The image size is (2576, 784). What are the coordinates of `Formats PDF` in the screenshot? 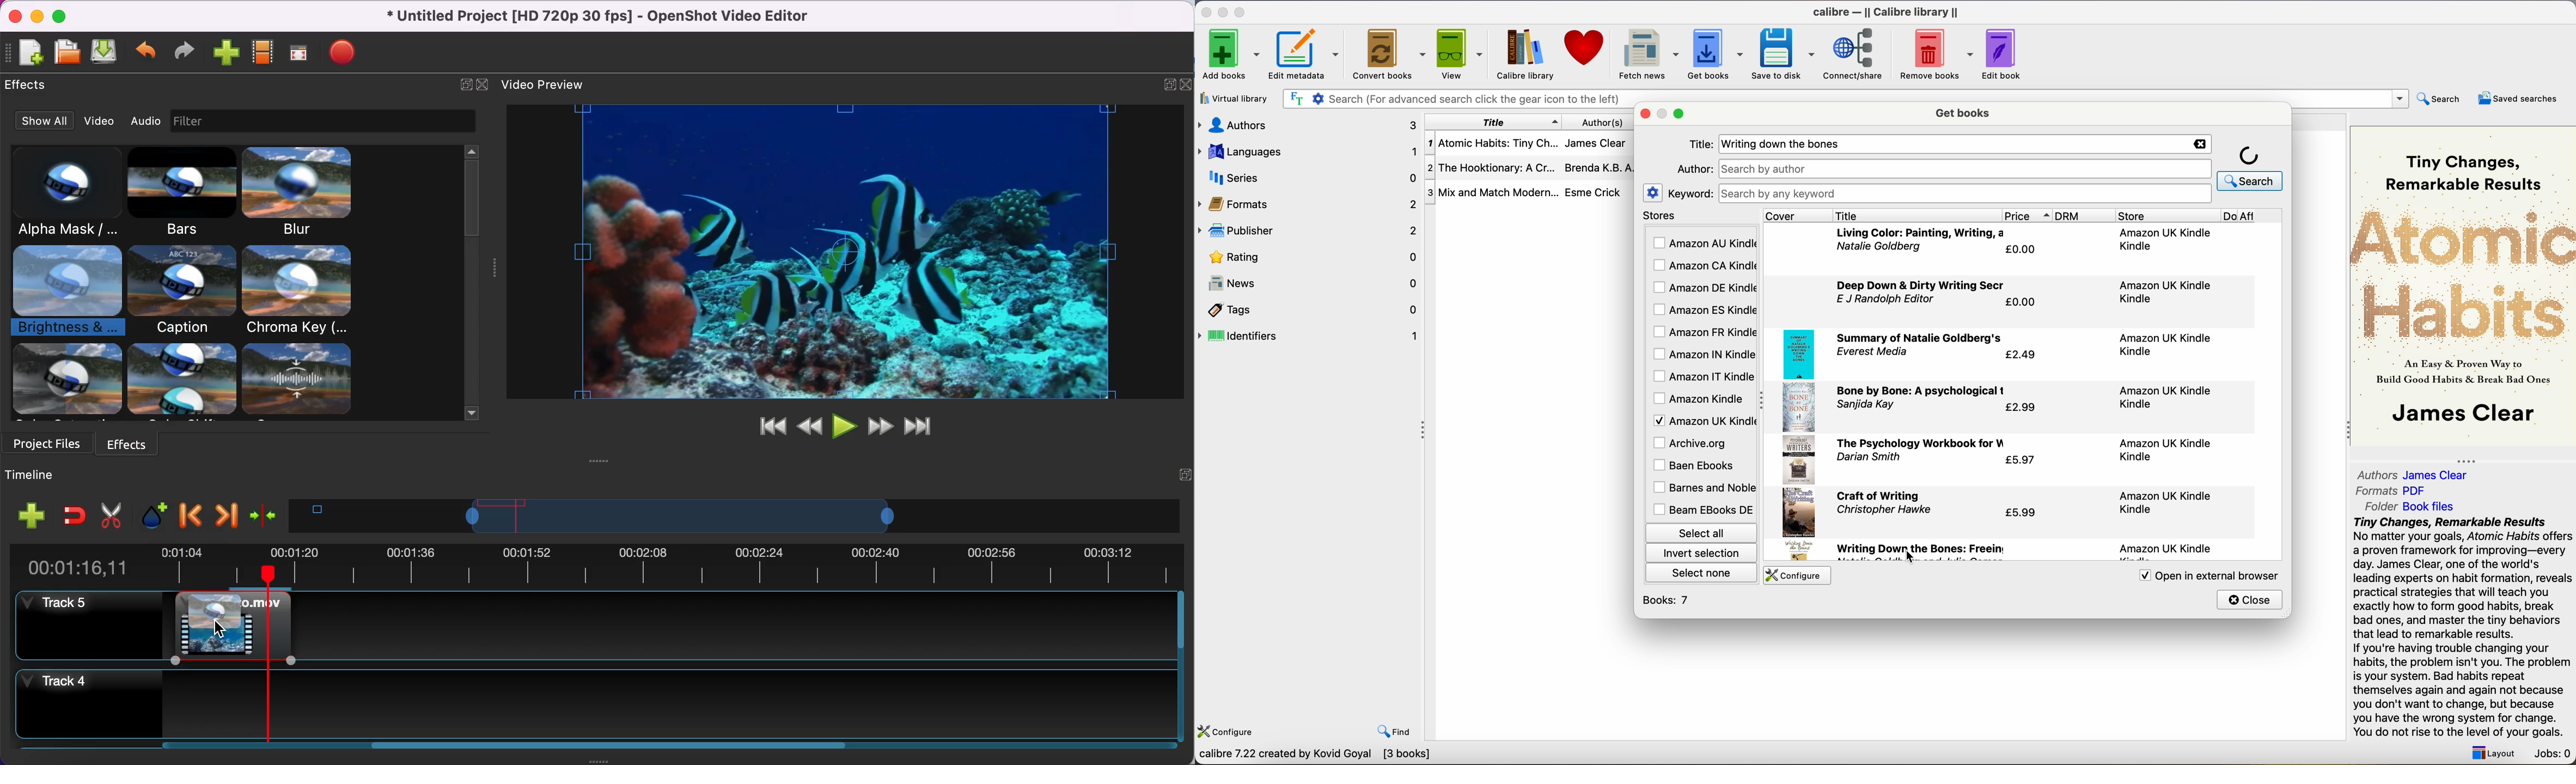 It's located at (2392, 491).